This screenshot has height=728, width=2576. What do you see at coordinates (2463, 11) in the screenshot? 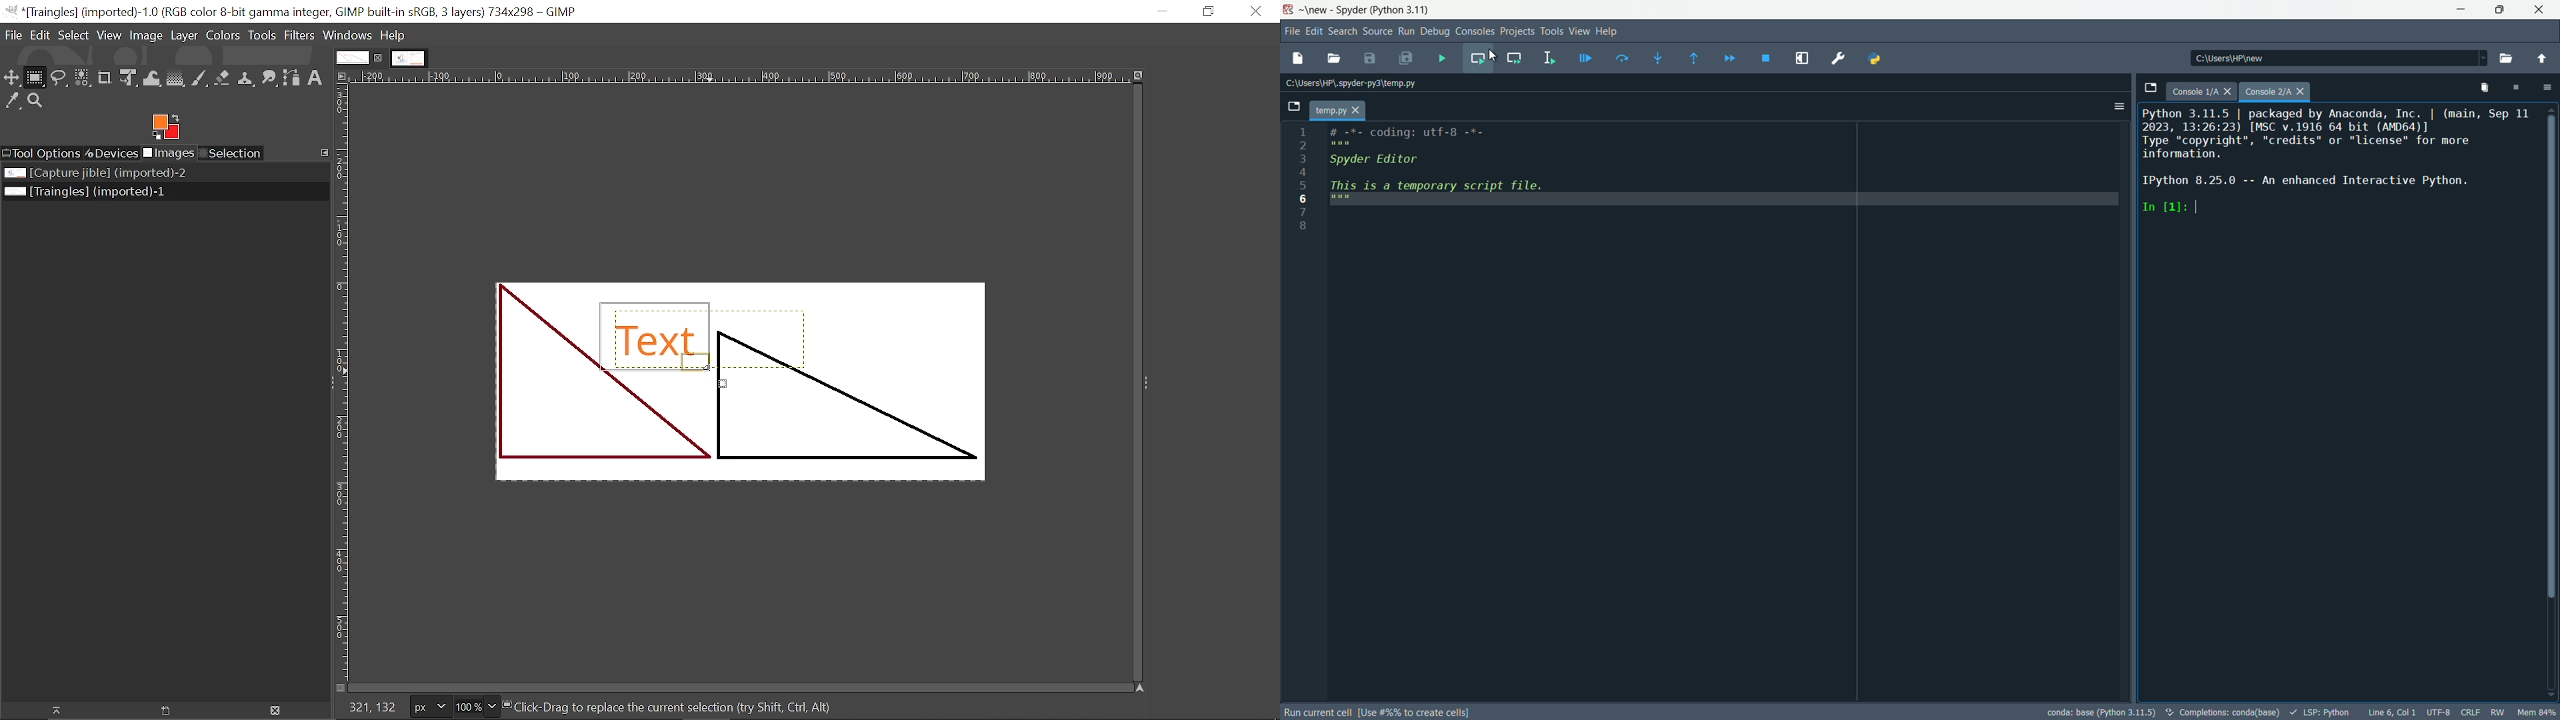
I see `minimize` at bounding box center [2463, 11].